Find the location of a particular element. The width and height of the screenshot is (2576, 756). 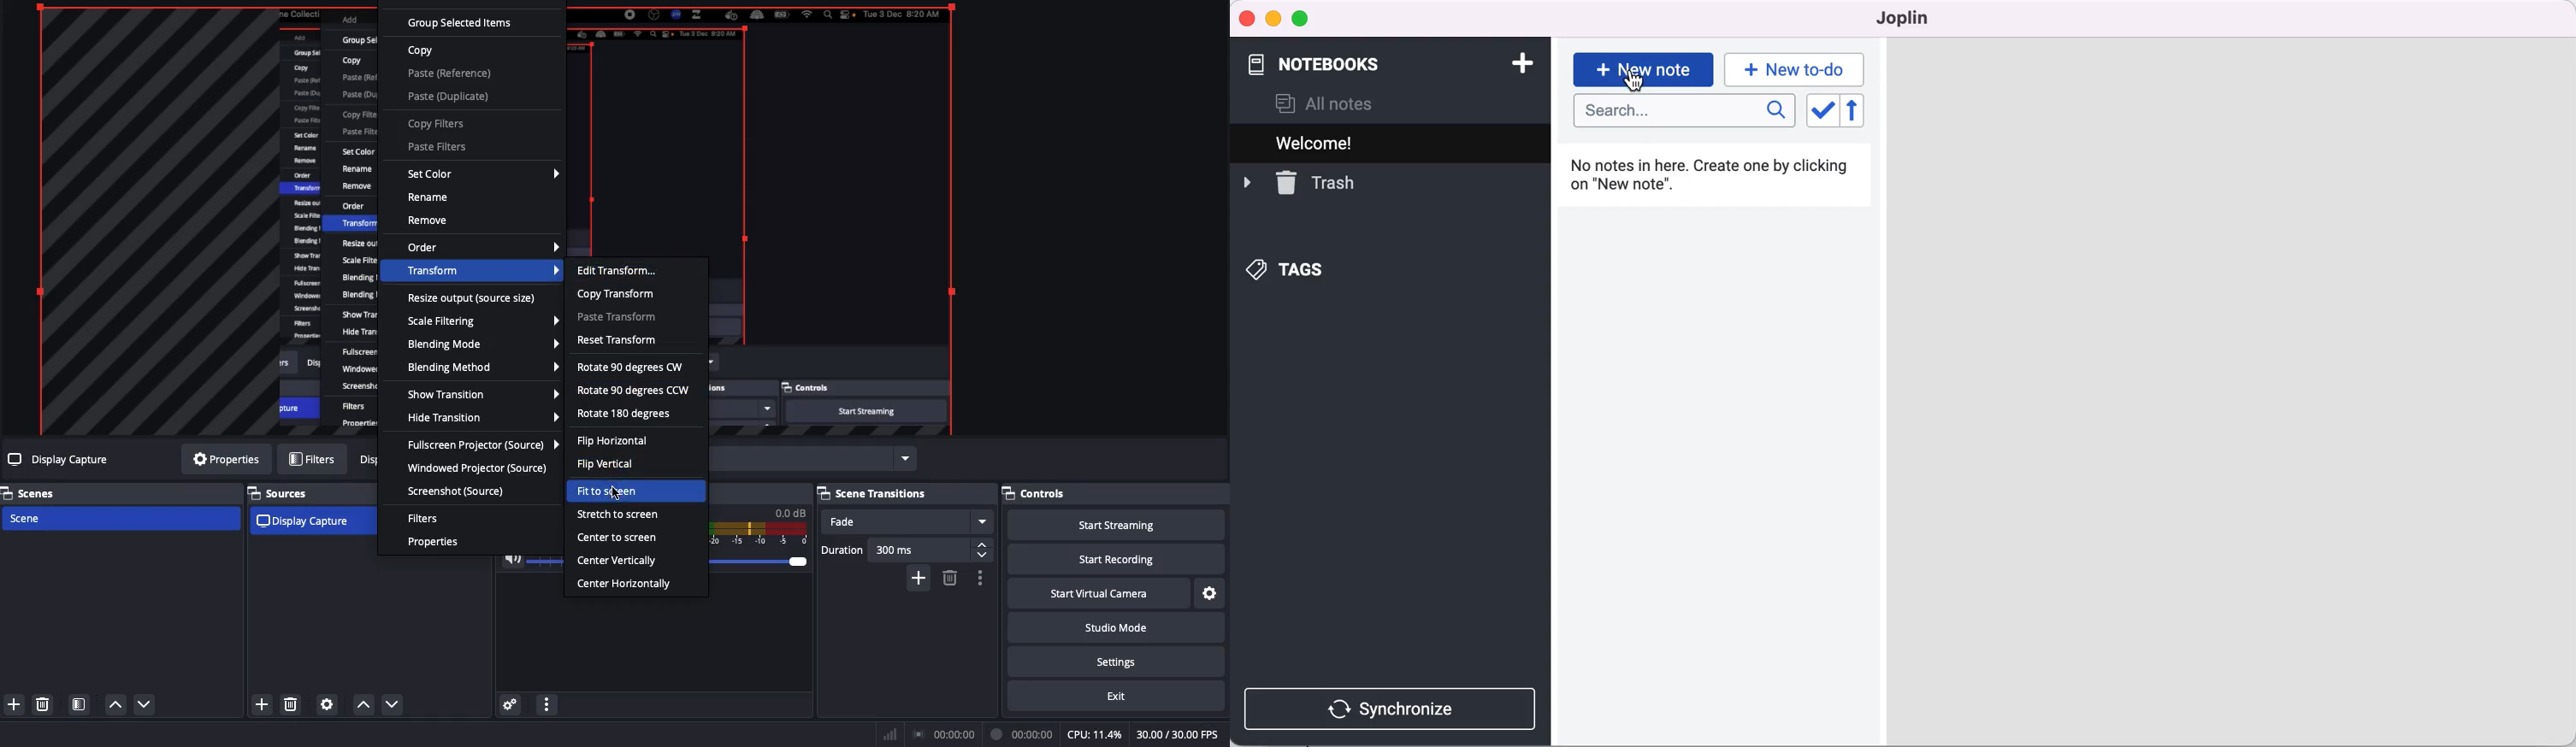

Properties is located at coordinates (225, 461).